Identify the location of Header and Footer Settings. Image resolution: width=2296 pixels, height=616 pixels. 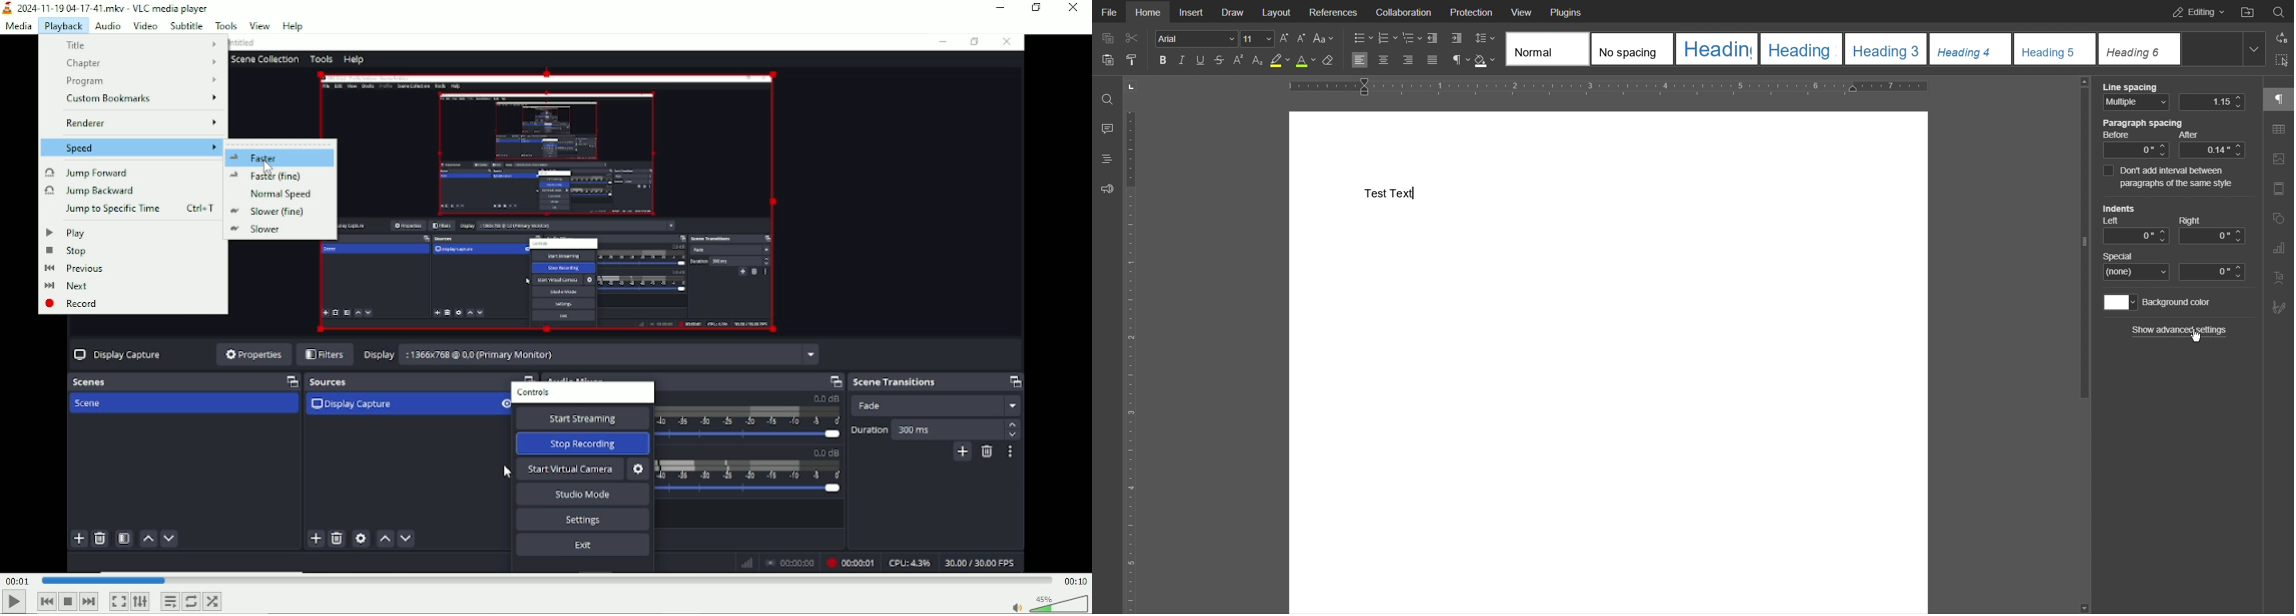
(2277, 190).